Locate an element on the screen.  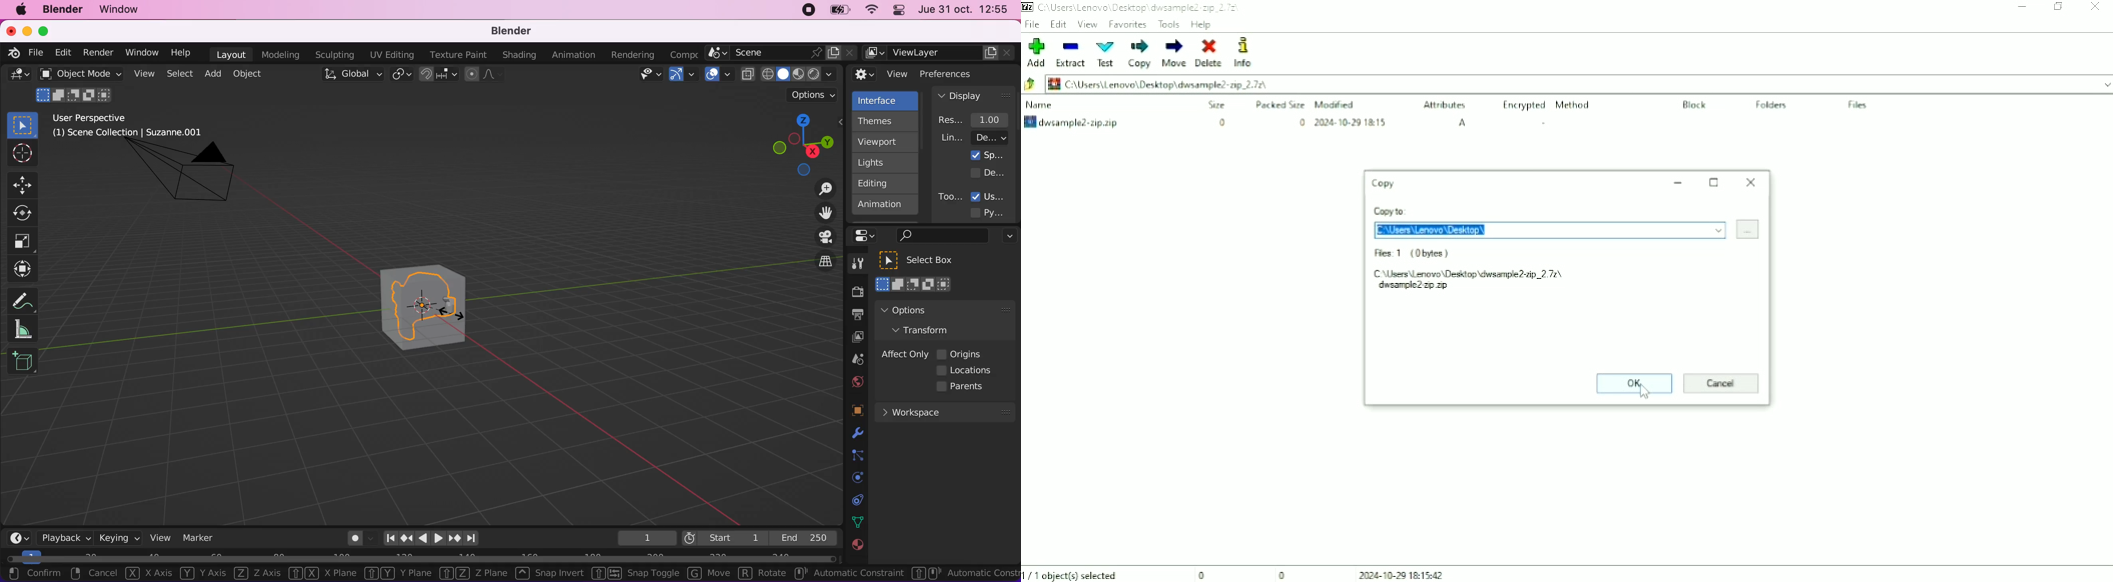
select box mode is located at coordinates (914, 284).